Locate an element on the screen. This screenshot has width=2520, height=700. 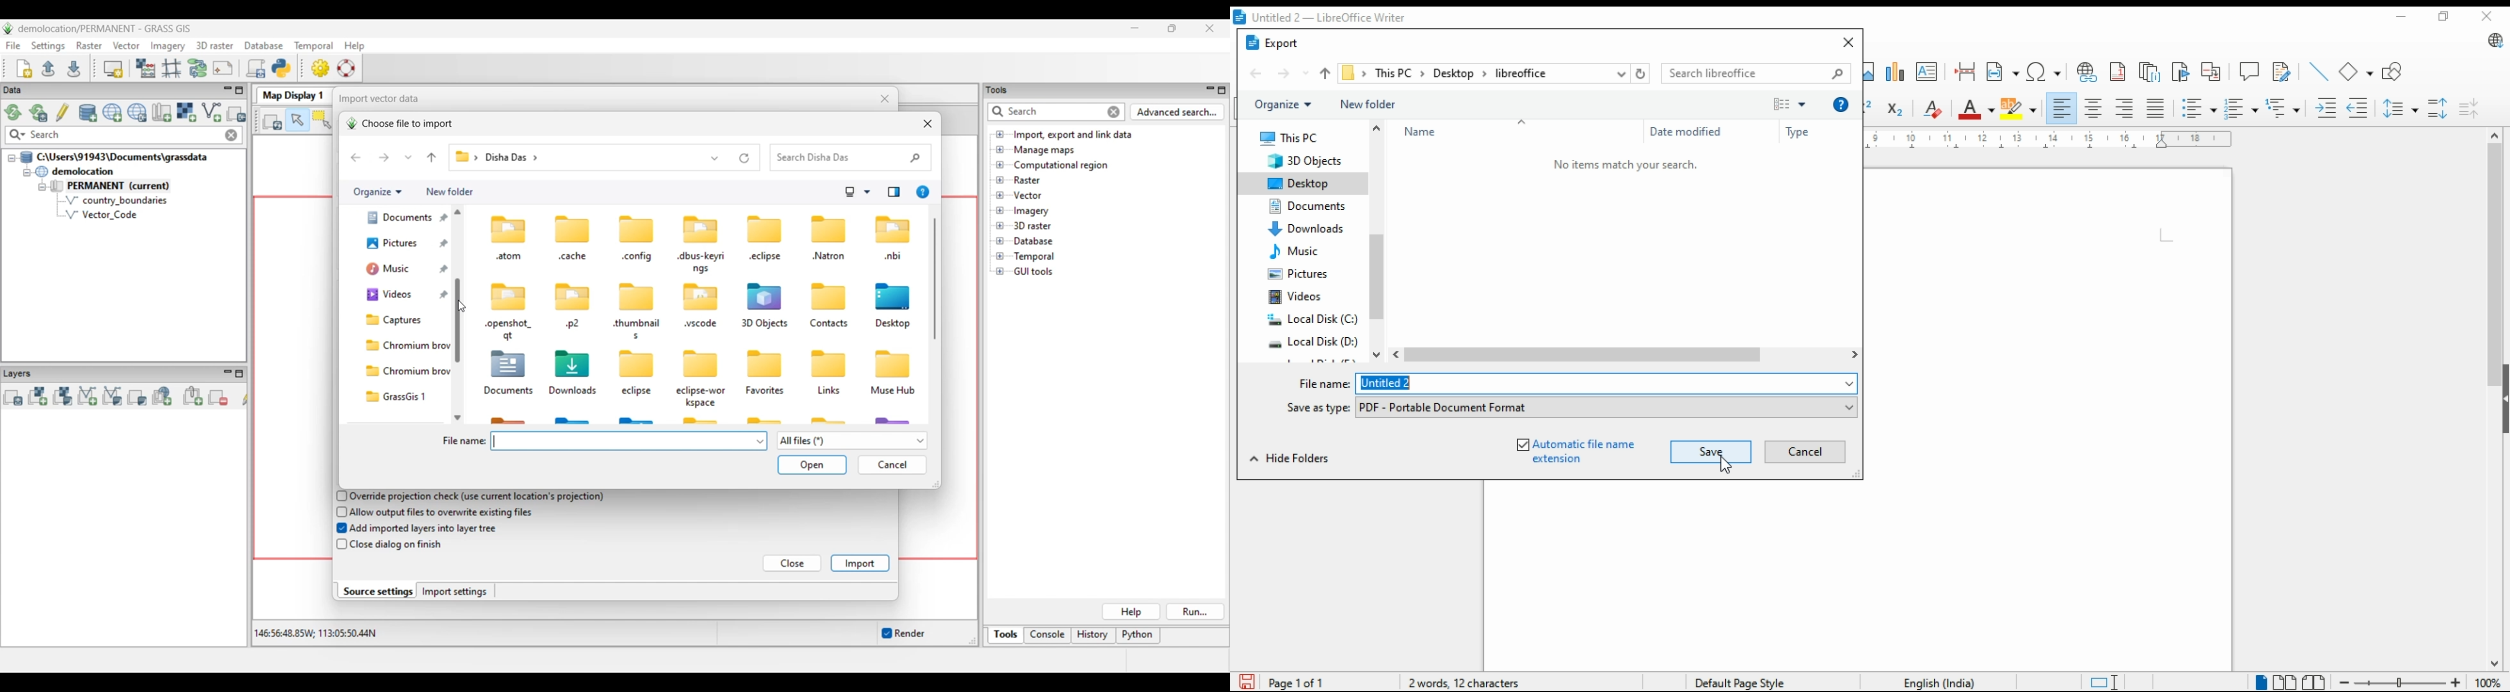
file type is located at coordinates (1318, 409).